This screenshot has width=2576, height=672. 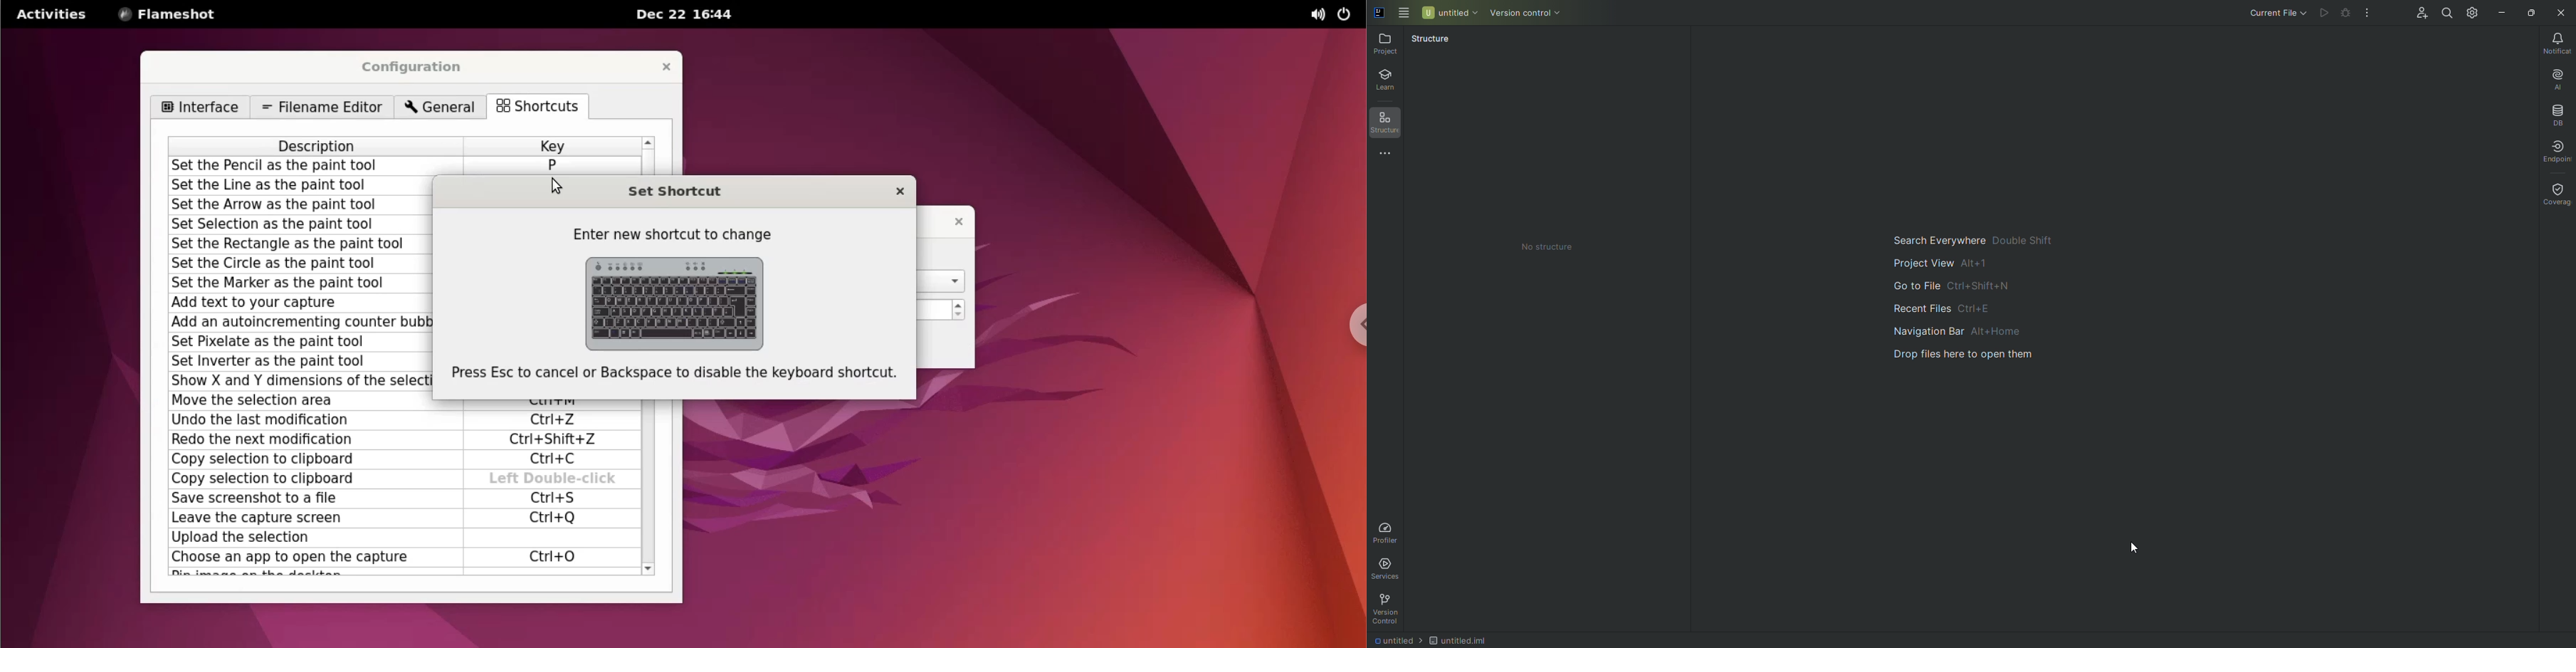 I want to click on Version control, so click(x=1527, y=14).